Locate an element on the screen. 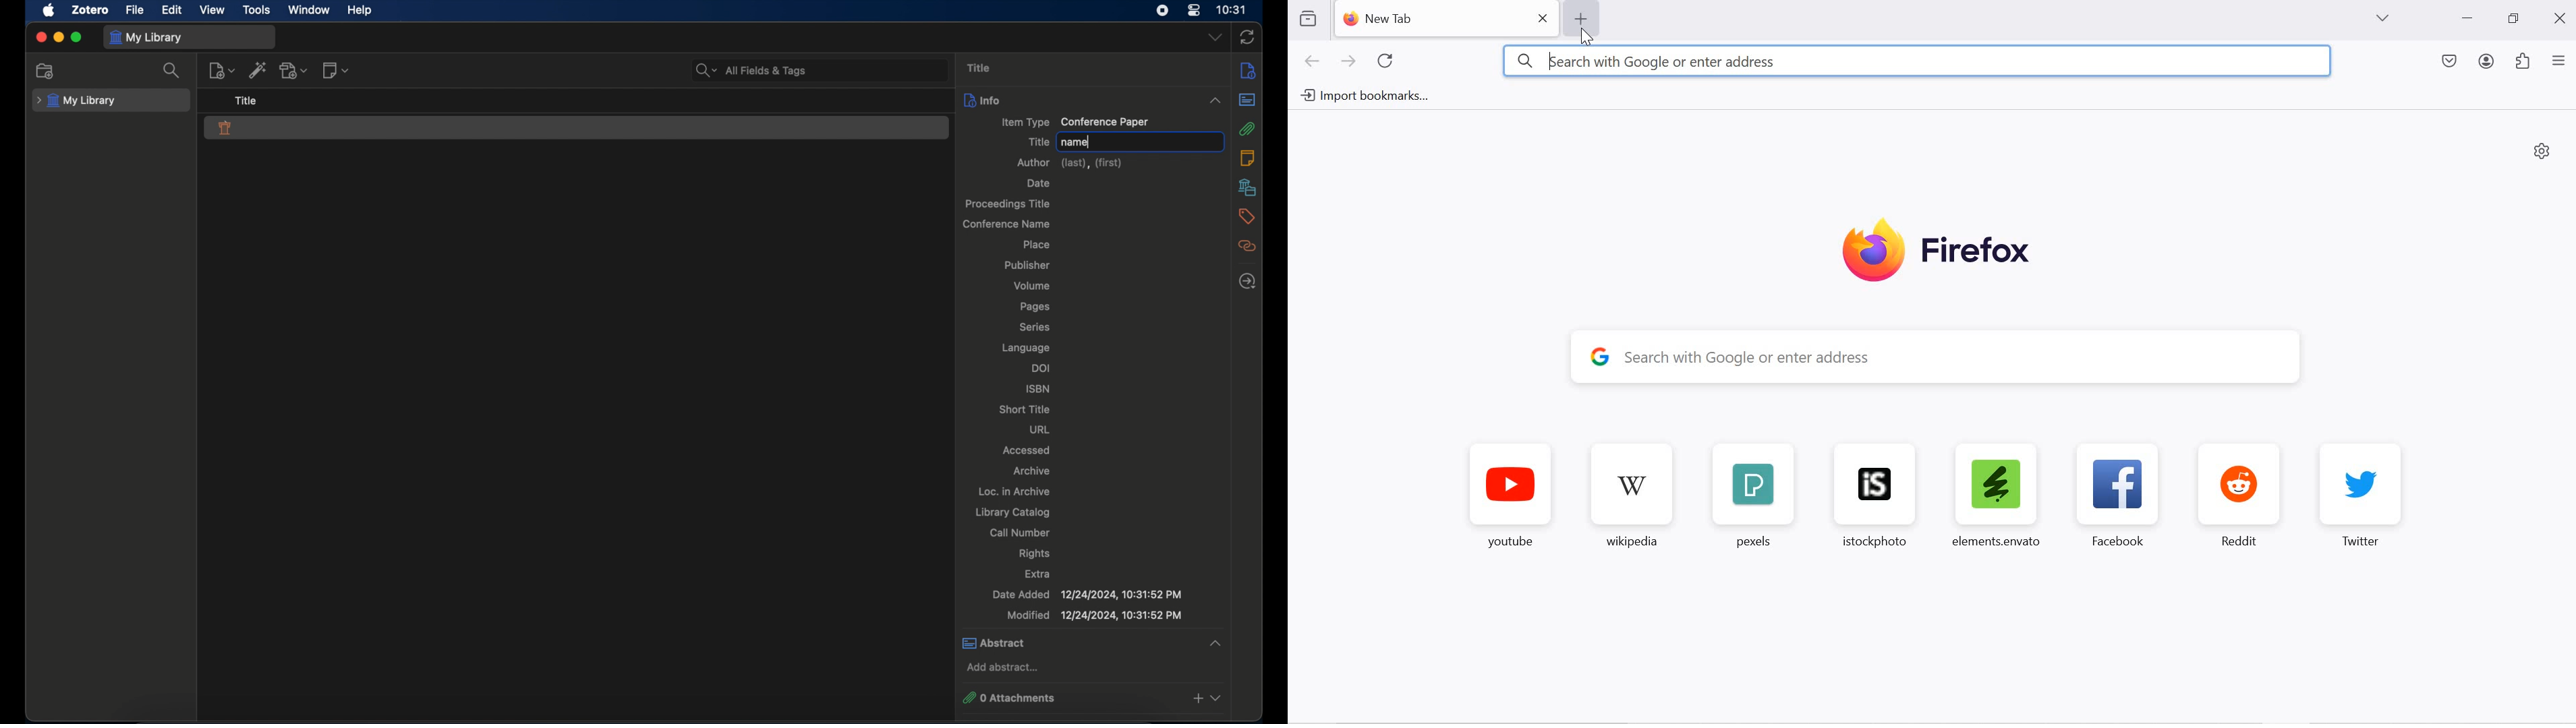  edit is located at coordinates (172, 10).